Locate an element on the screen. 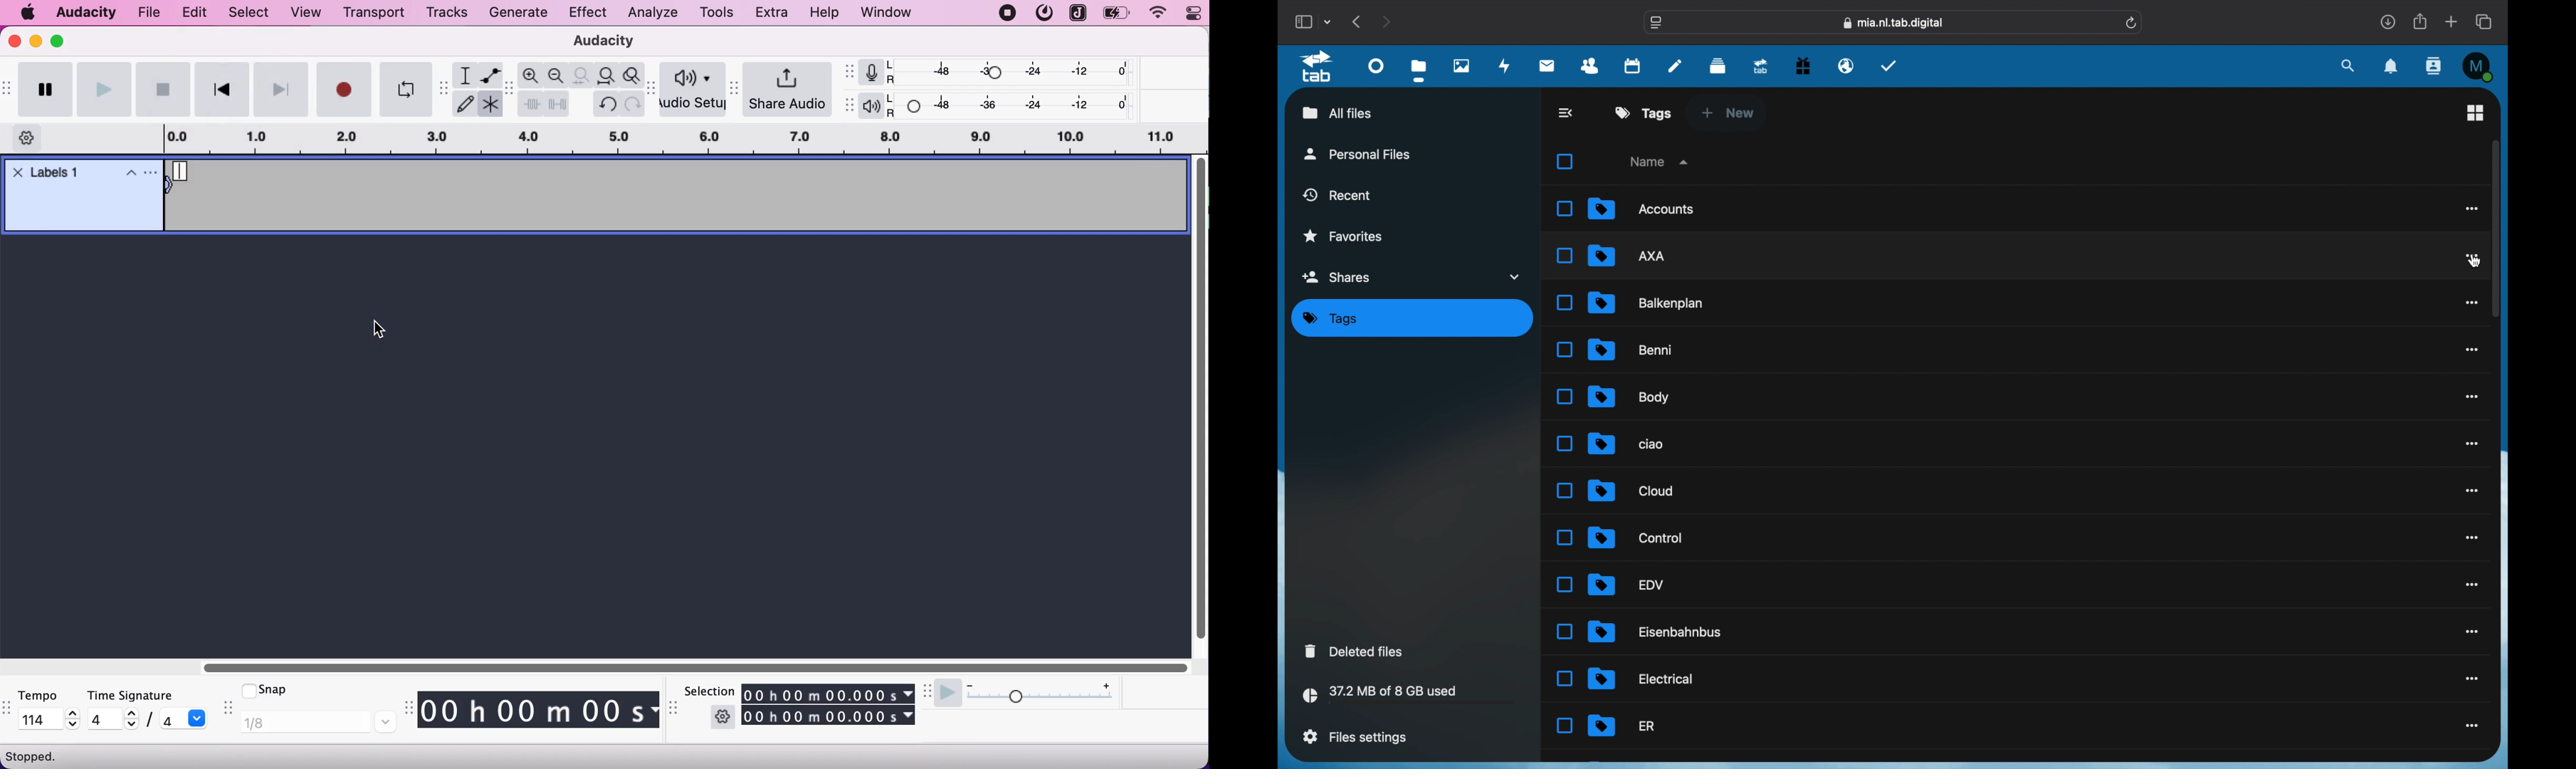 The width and height of the screenshot is (2576, 784). Unselected Checkbox is located at coordinates (1564, 256).